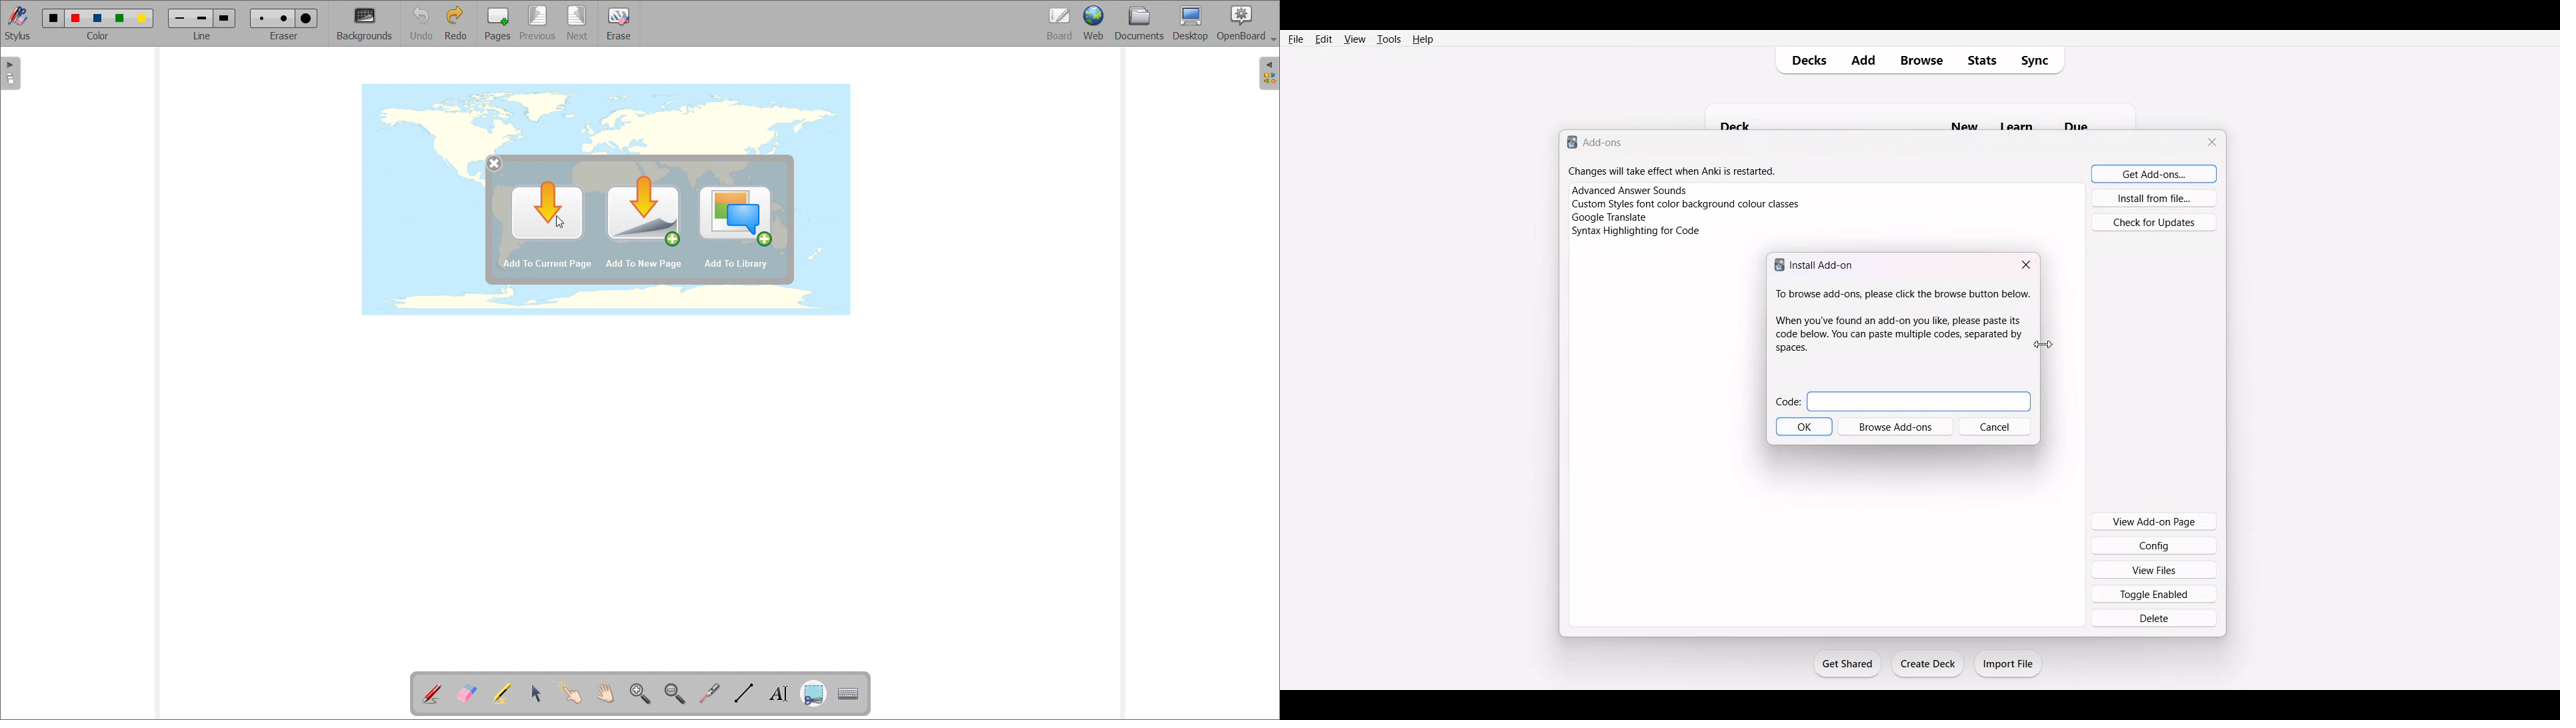  What do you see at coordinates (1867, 60) in the screenshot?
I see `Add` at bounding box center [1867, 60].